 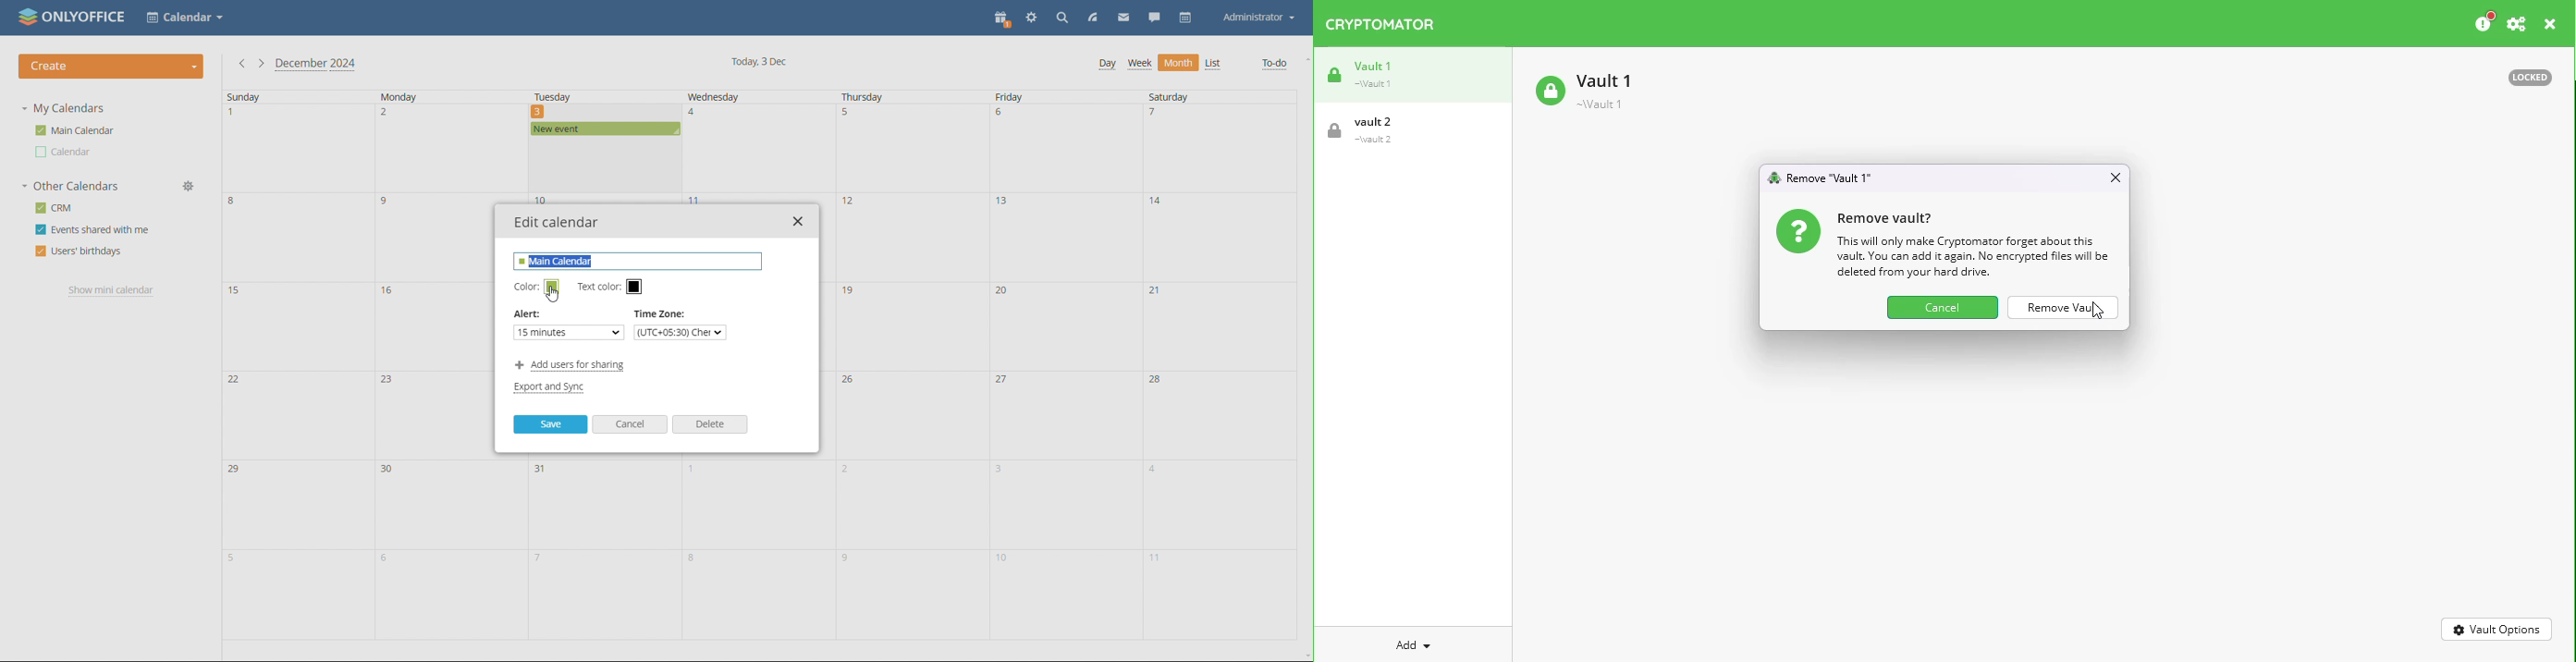 What do you see at coordinates (2484, 22) in the screenshot?
I see `please consider donating` at bounding box center [2484, 22].